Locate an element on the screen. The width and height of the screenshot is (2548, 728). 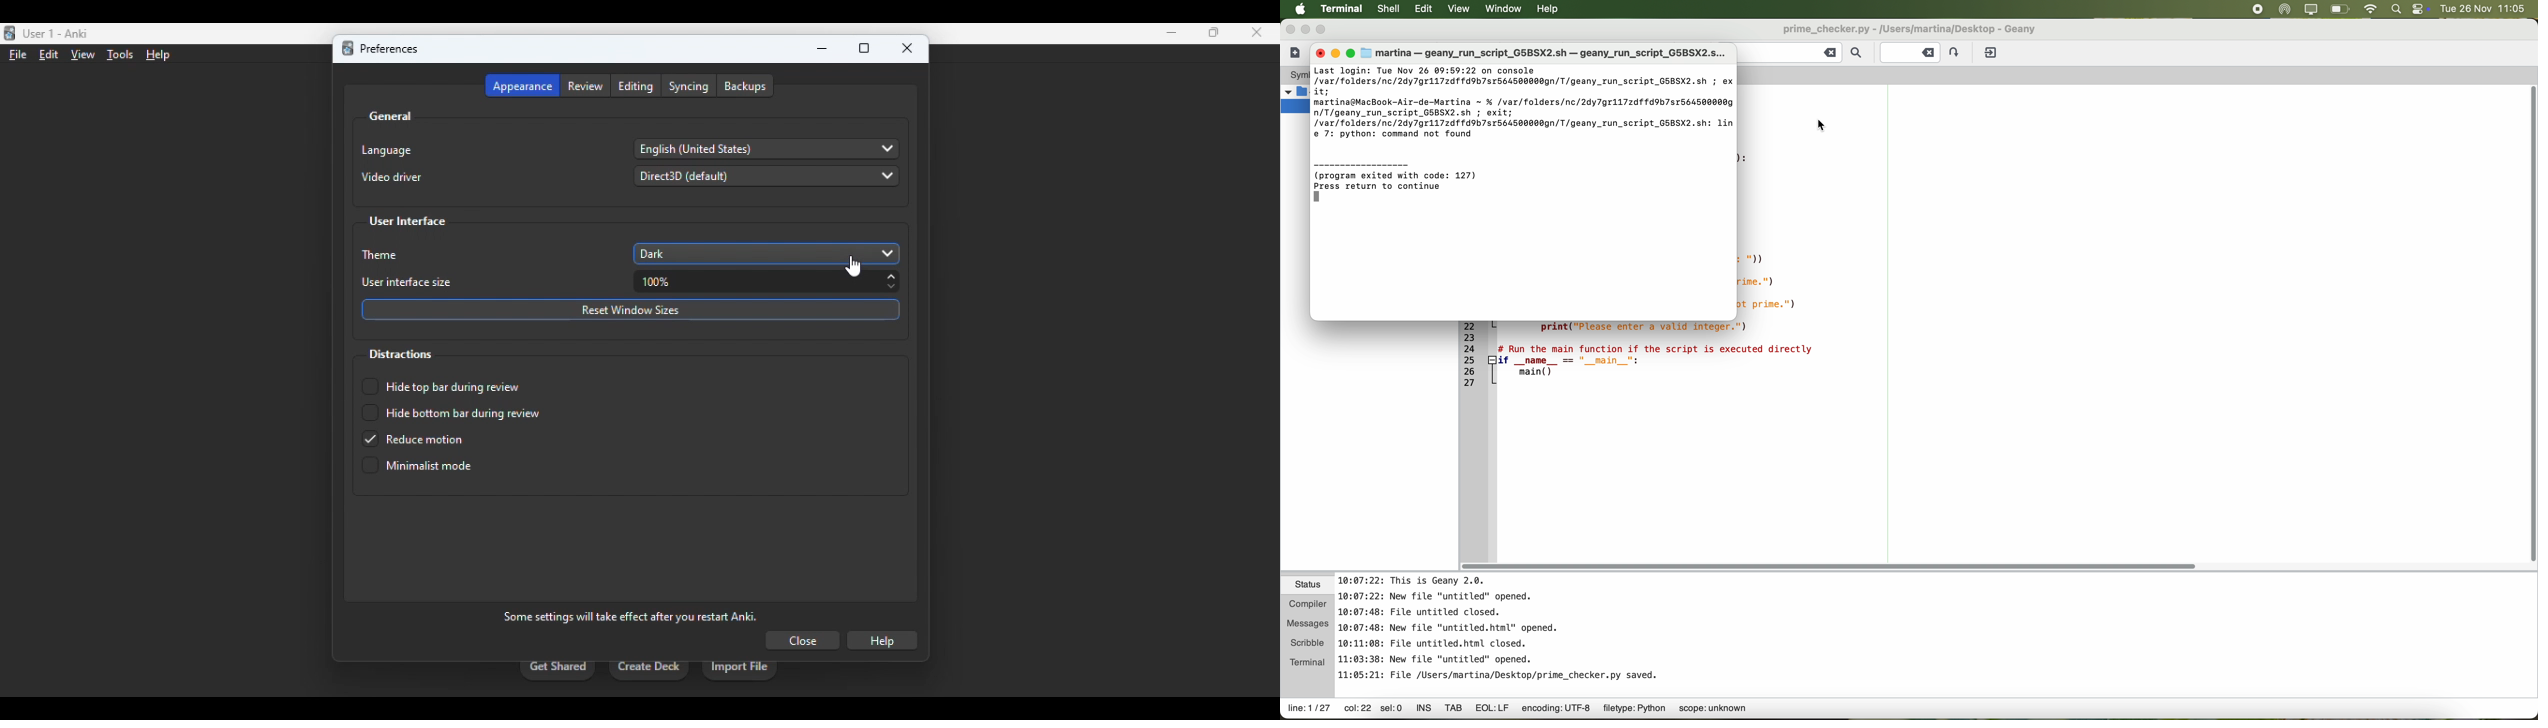
minimize is located at coordinates (1172, 33).